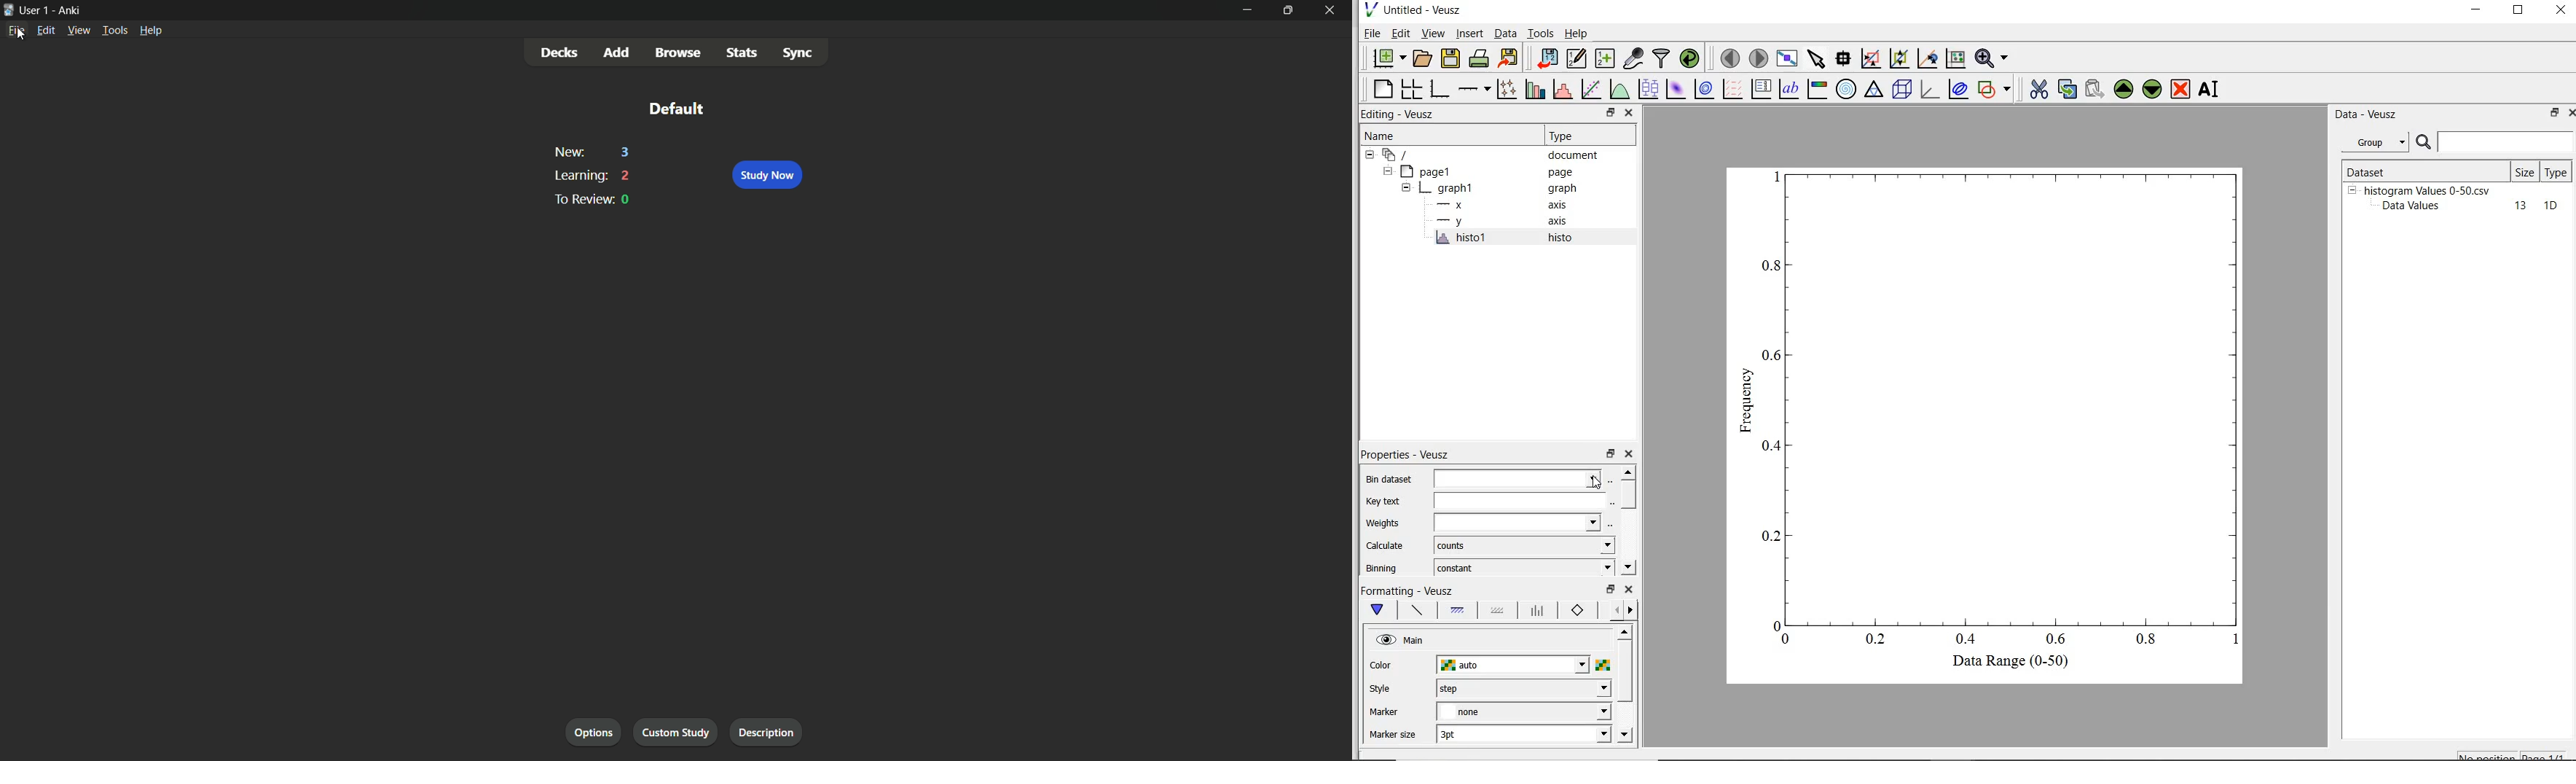 This screenshot has height=784, width=2576. Describe the element at coordinates (113, 30) in the screenshot. I see `tools menu` at that location.